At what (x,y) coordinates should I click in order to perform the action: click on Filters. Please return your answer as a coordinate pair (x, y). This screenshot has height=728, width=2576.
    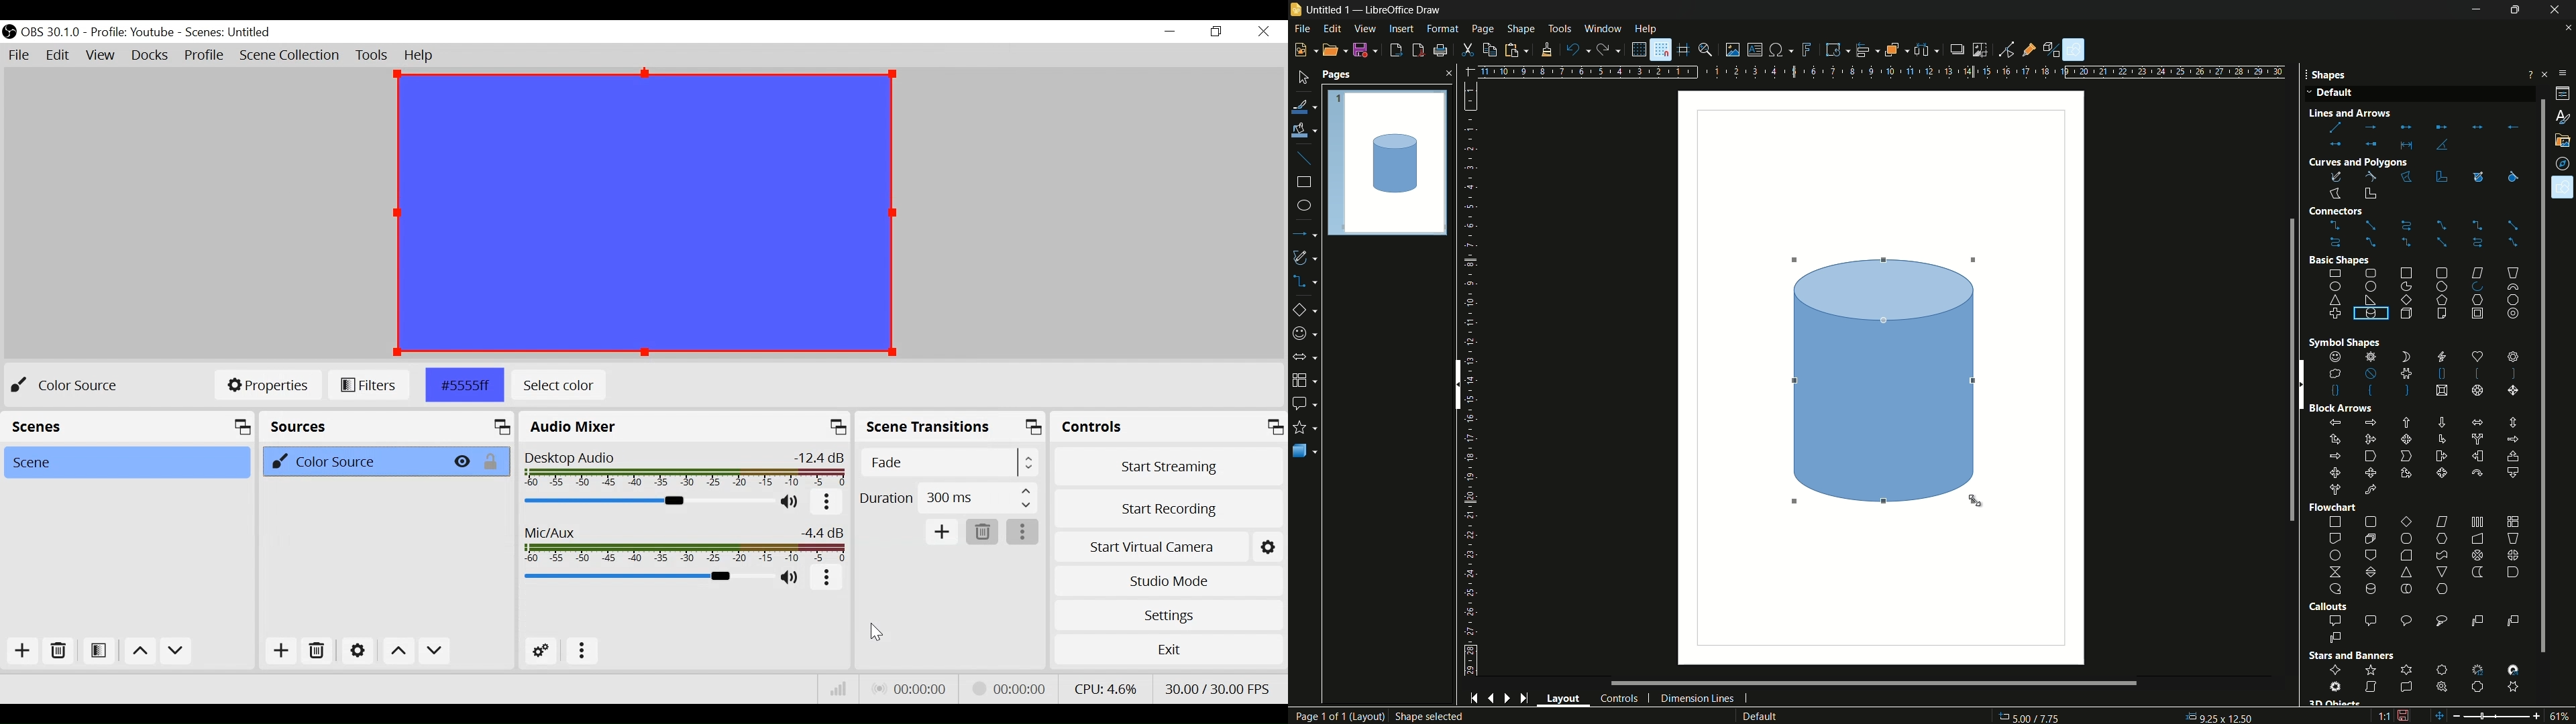
    Looking at the image, I should click on (369, 385).